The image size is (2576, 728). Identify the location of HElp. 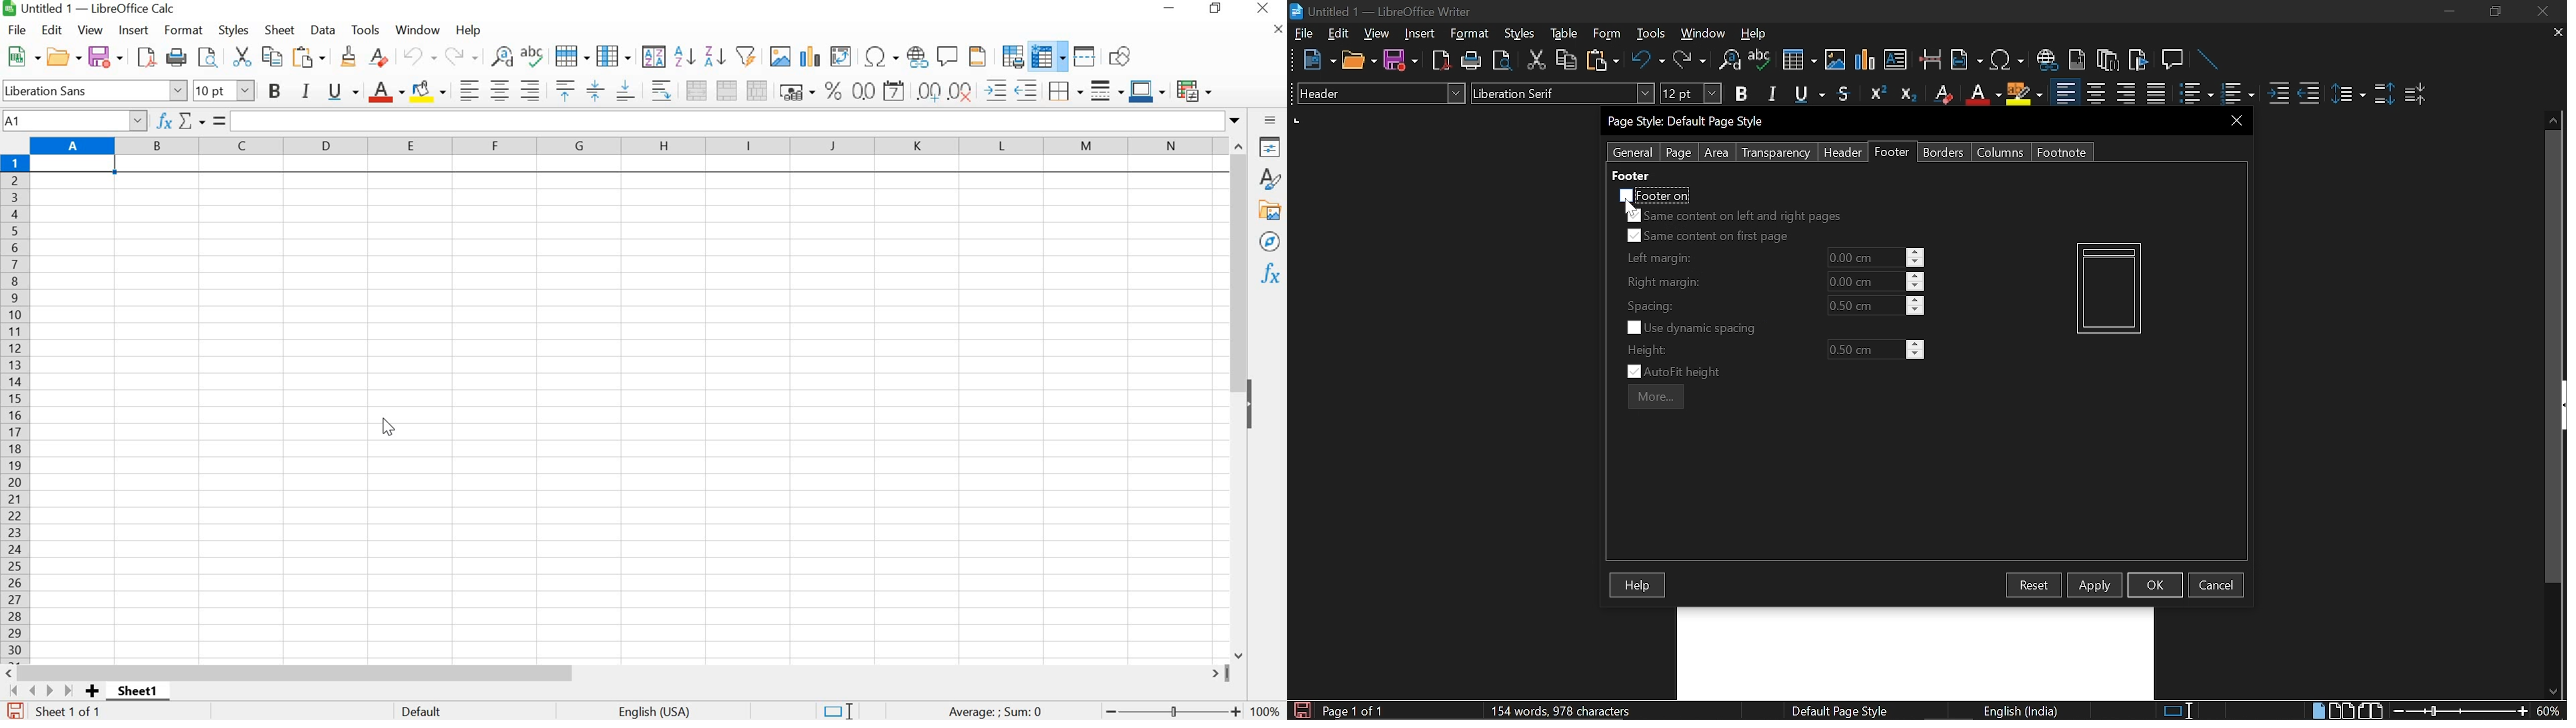
(1755, 33).